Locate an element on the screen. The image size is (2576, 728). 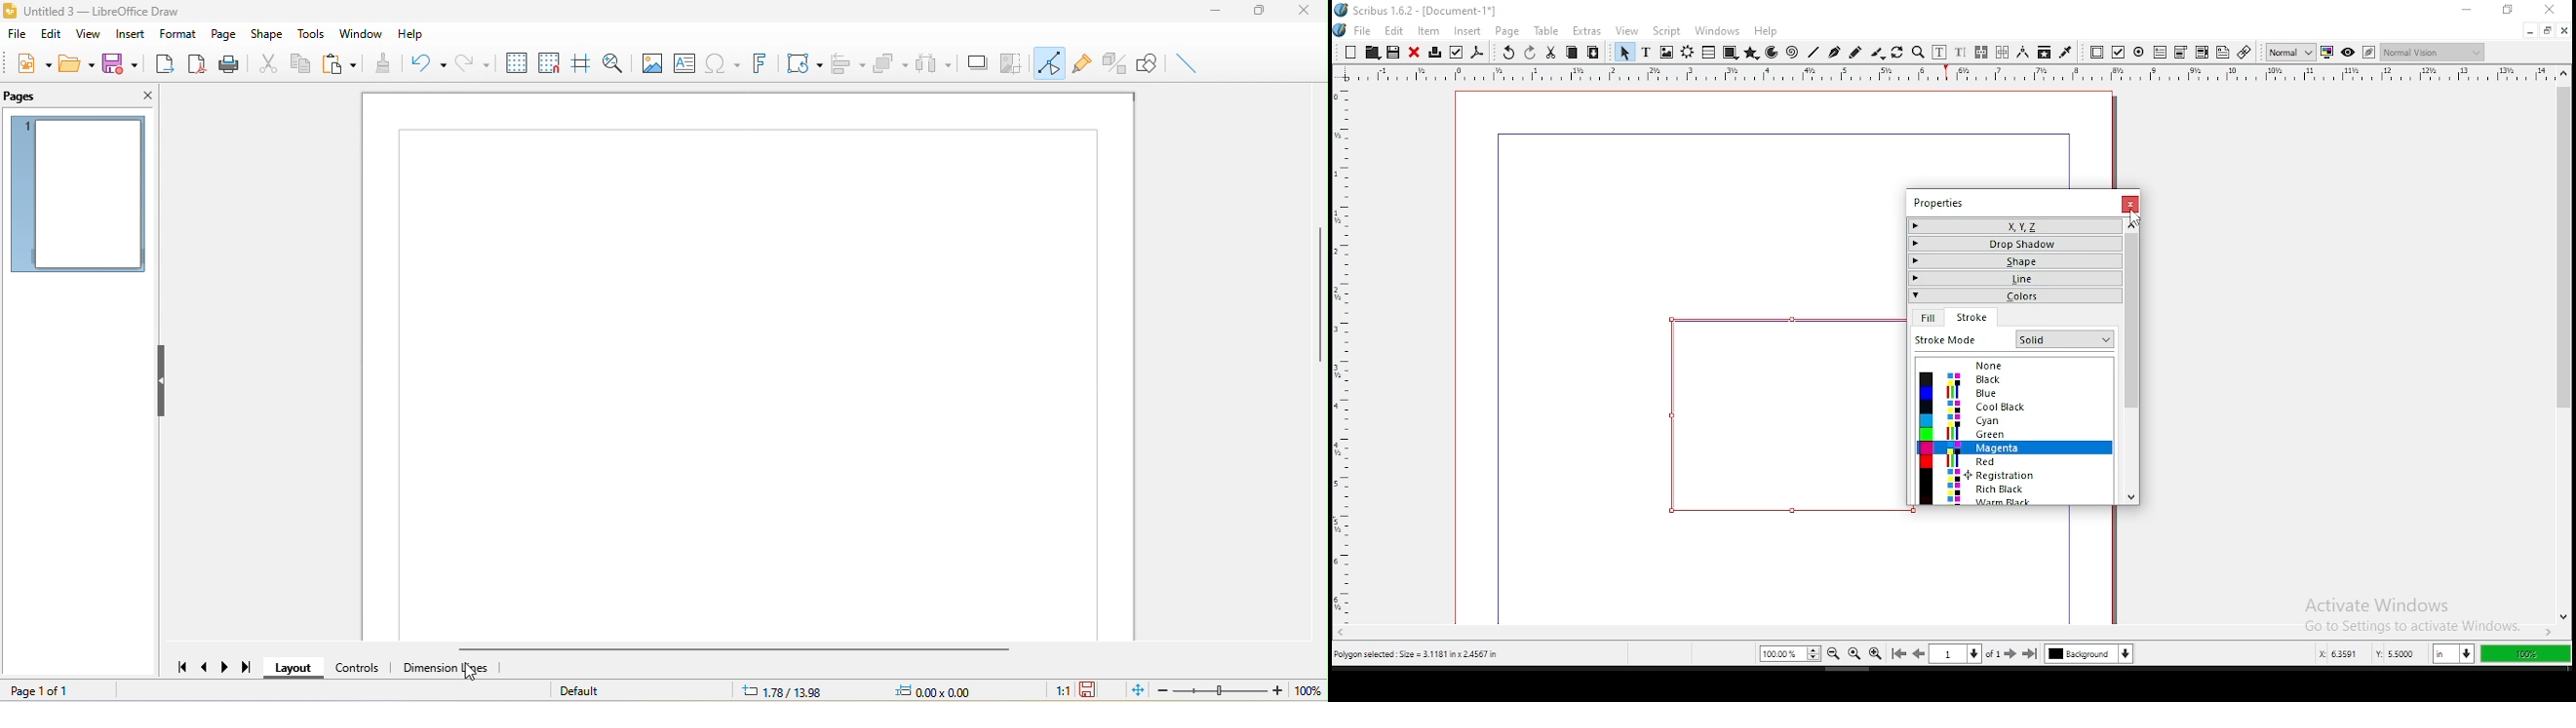
drop shadow is located at coordinates (2013, 244).